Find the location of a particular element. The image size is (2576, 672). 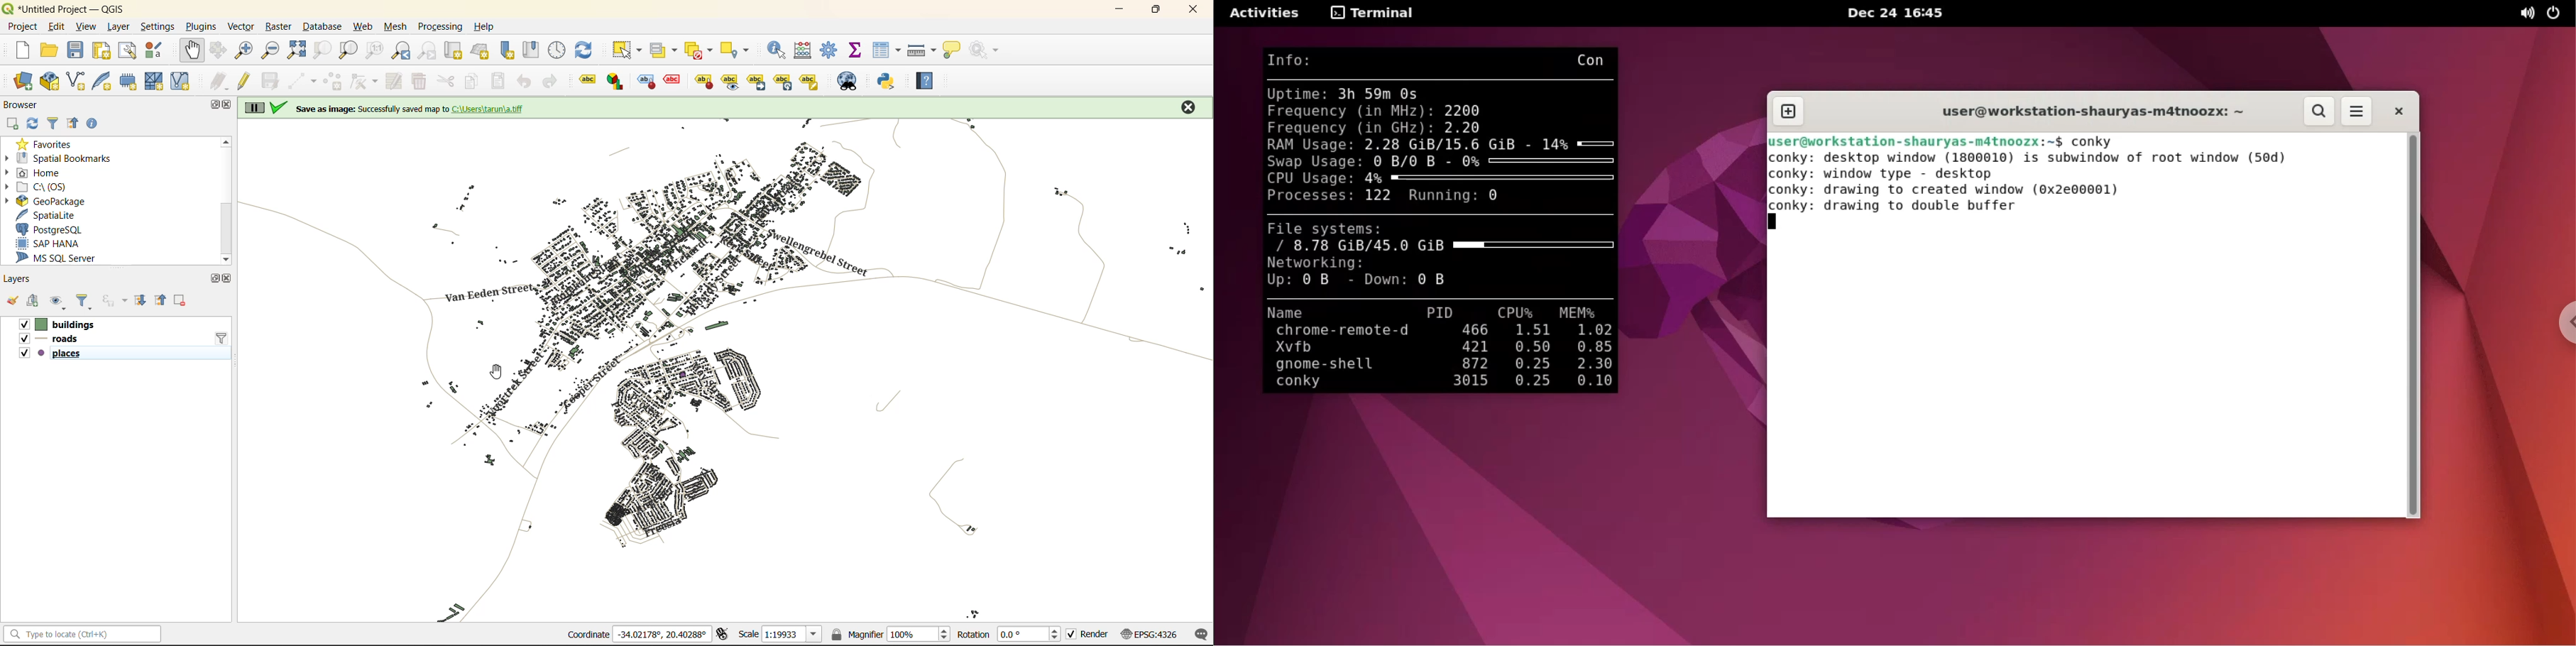

project is located at coordinates (21, 25).